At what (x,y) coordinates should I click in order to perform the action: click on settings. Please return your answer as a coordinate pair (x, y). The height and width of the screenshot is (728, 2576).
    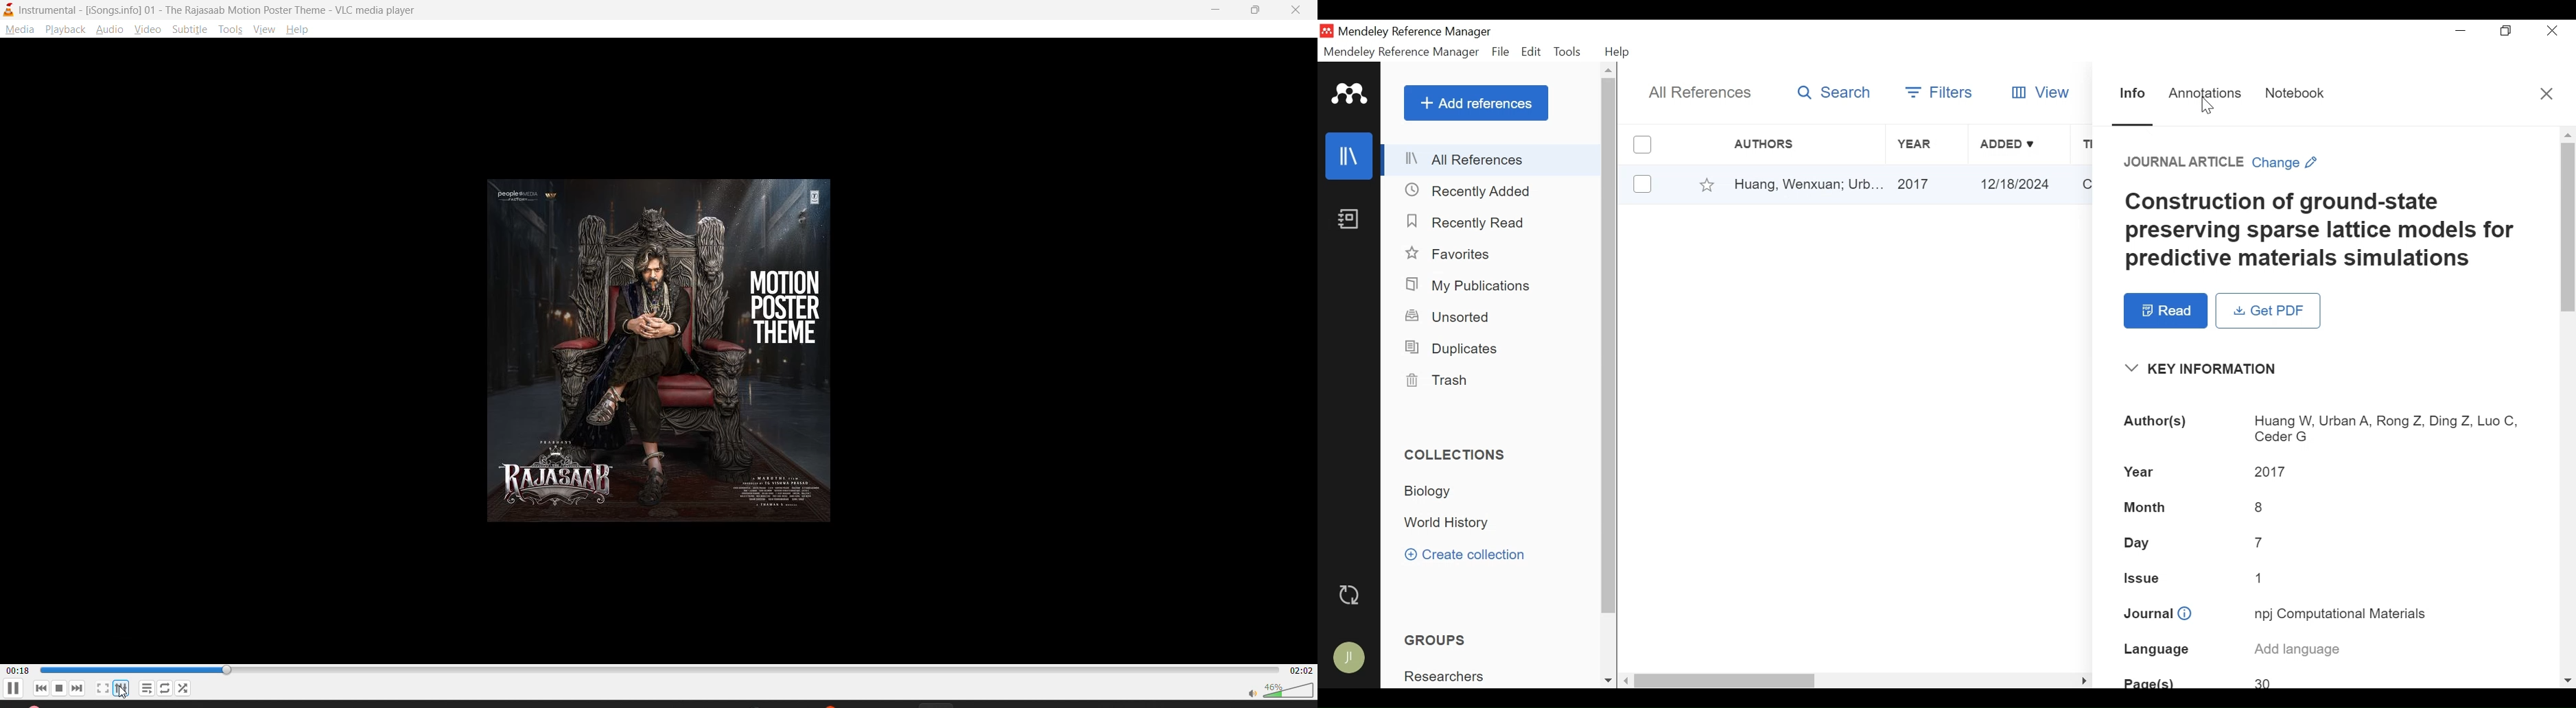
    Looking at the image, I should click on (126, 687).